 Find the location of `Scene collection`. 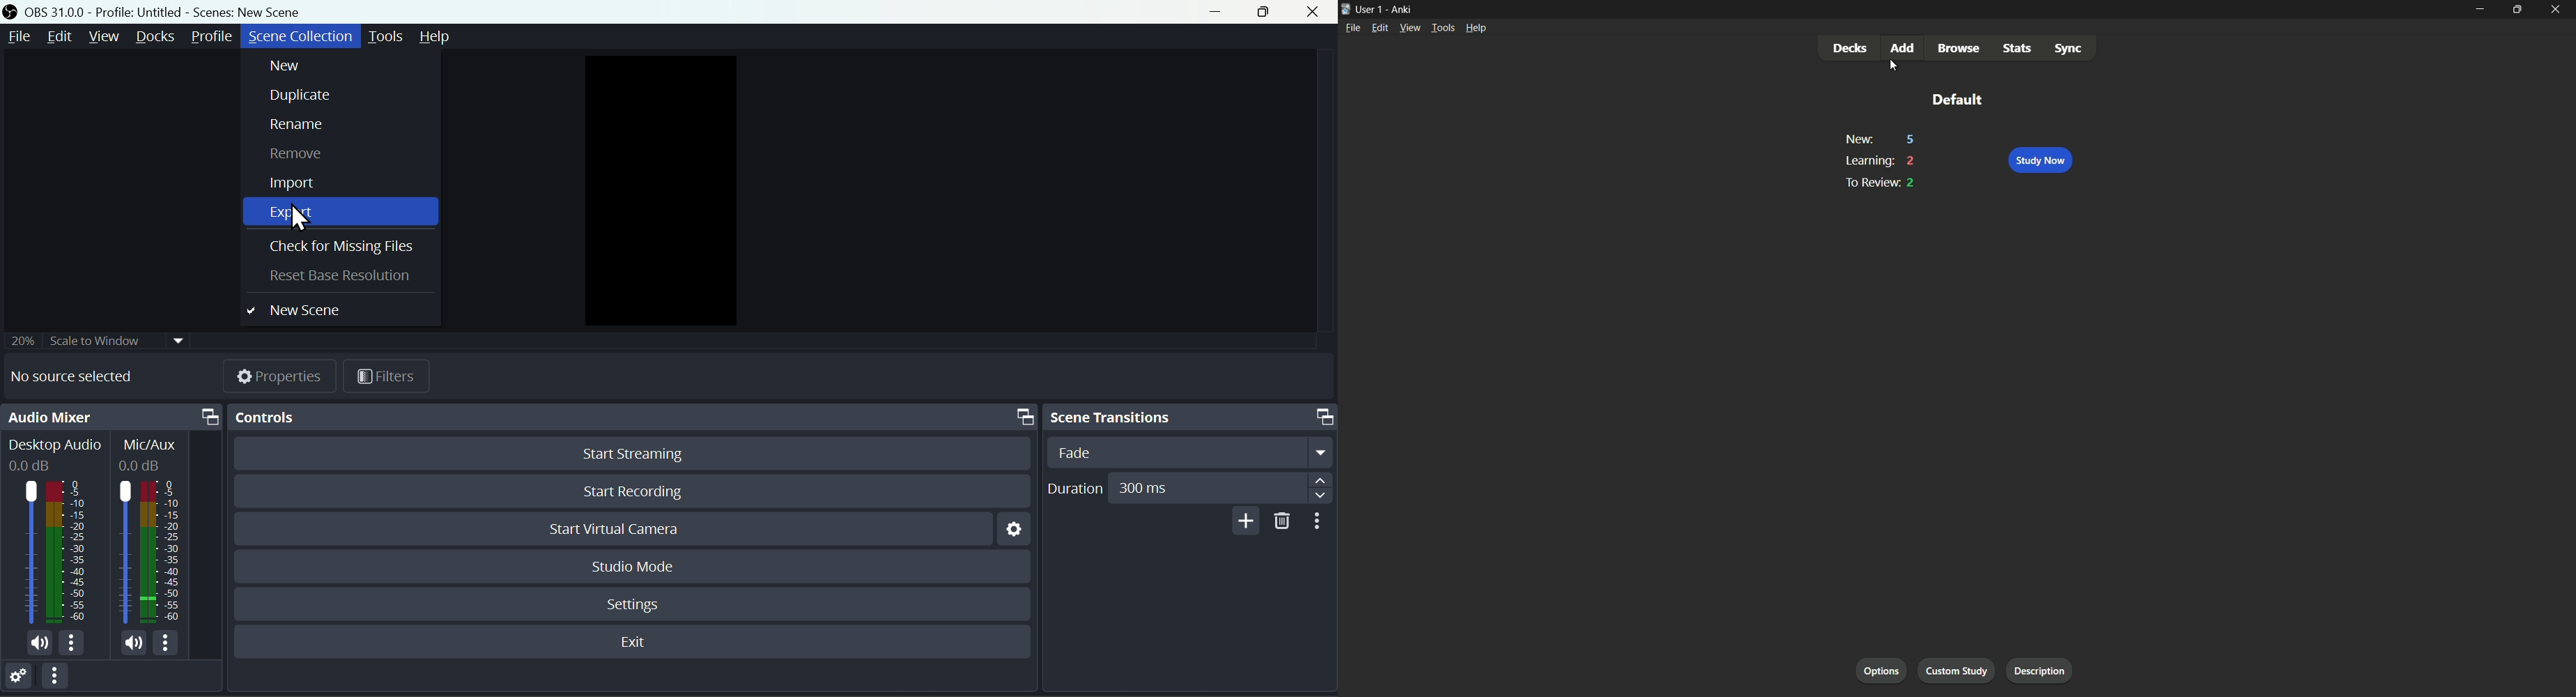

Scene collection is located at coordinates (298, 36).